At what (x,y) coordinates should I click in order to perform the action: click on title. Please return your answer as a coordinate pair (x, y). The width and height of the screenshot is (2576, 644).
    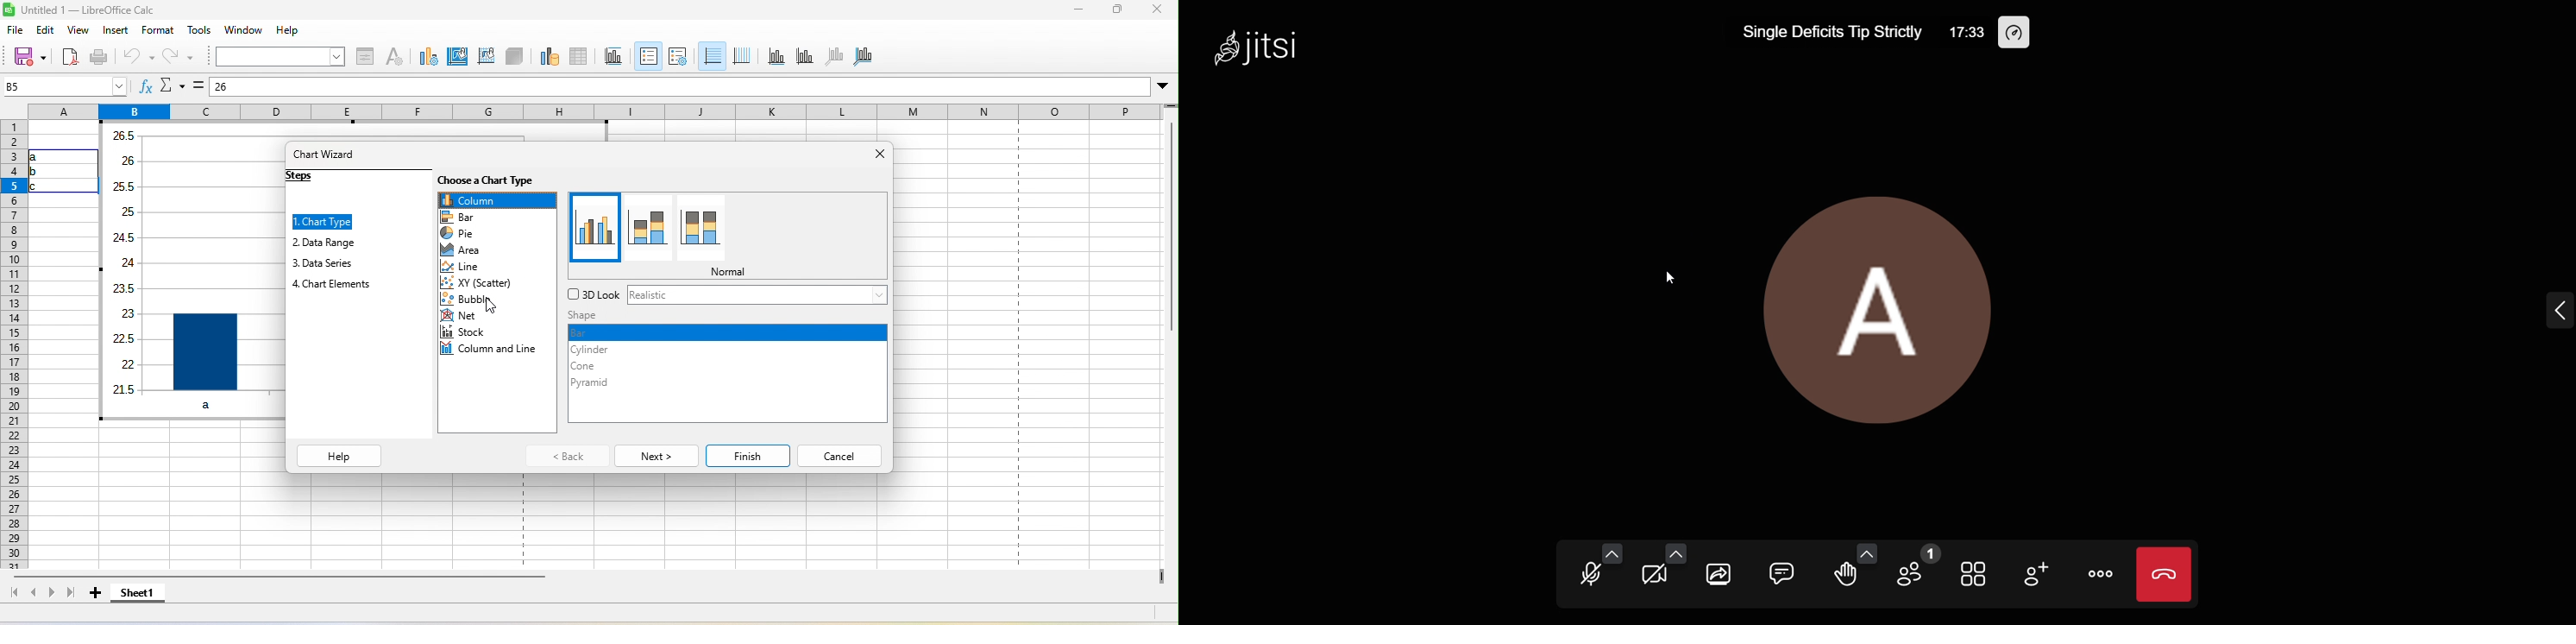
    Looking at the image, I should click on (83, 10).